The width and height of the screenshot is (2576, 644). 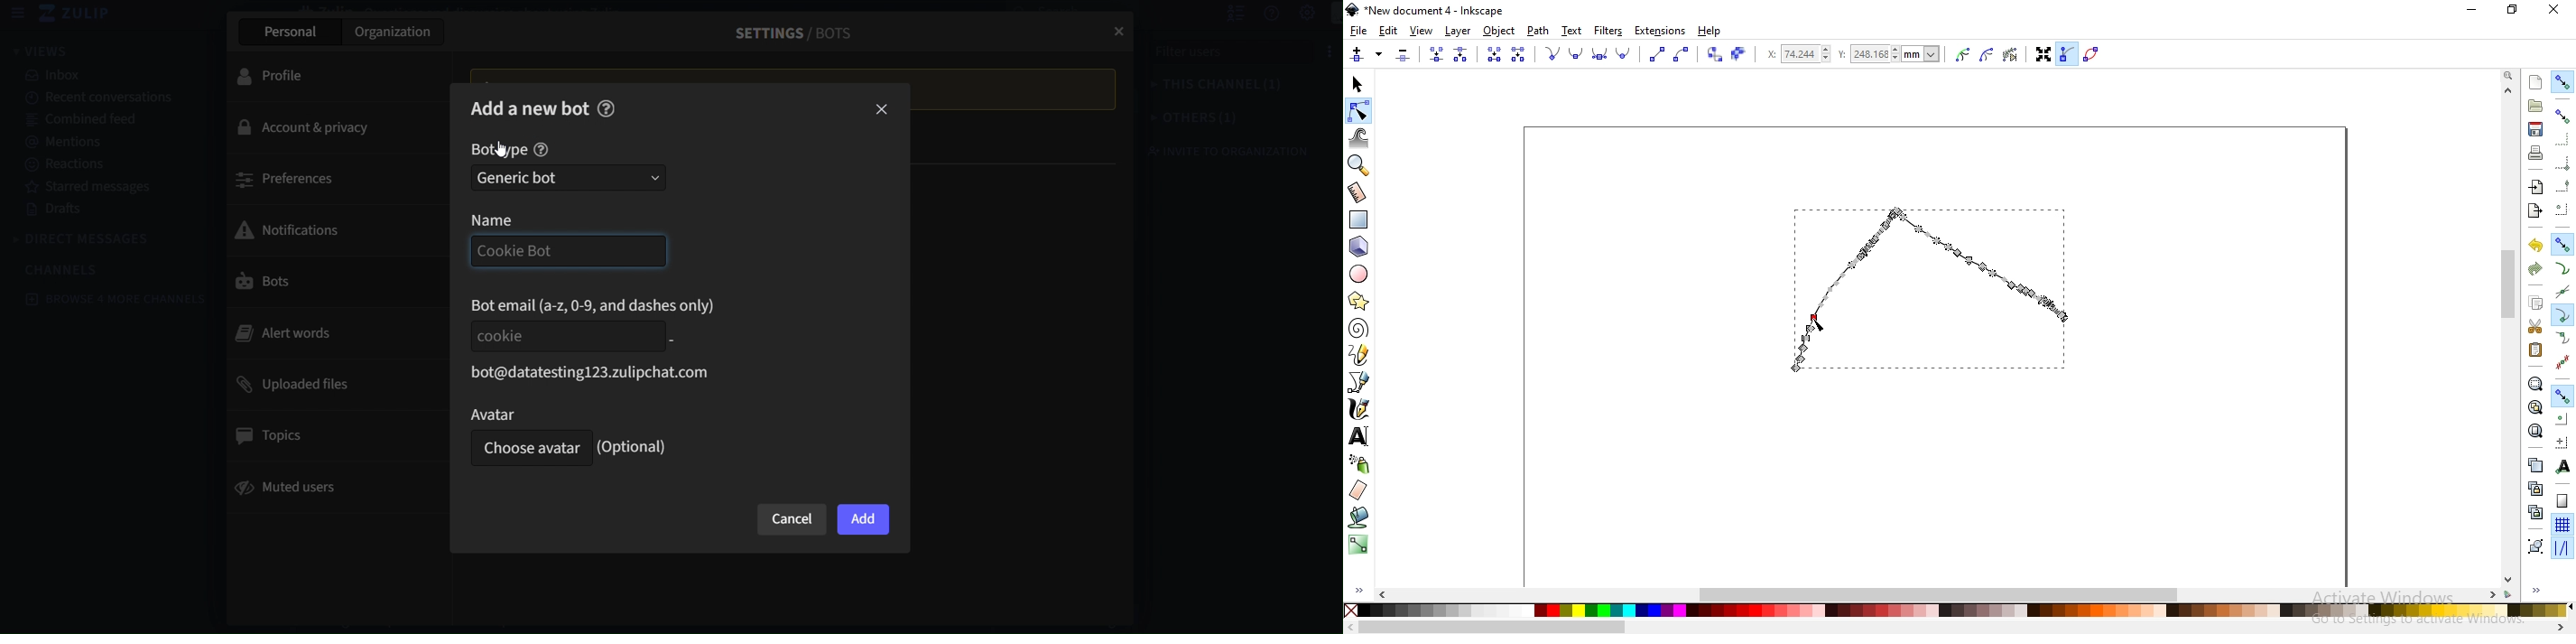 What do you see at coordinates (2534, 431) in the screenshot?
I see `zoom to fit page` at bounding box center [2534, 431].